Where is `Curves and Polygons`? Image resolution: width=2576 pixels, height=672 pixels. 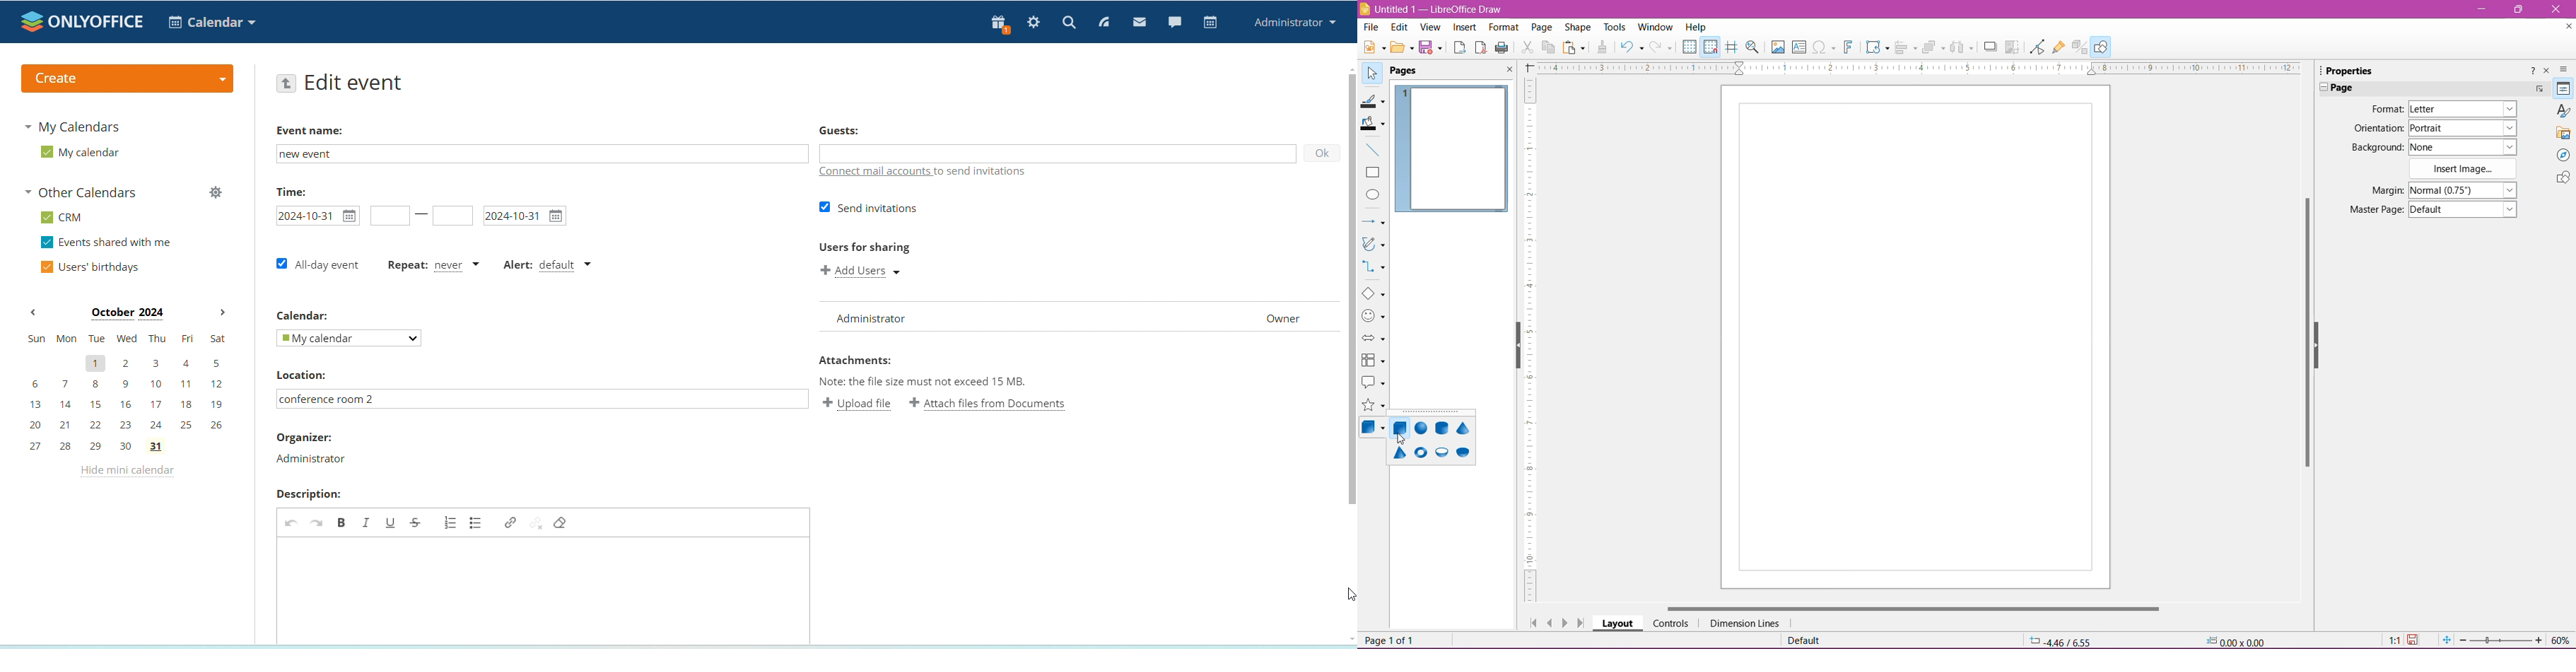
Curves and Polygons is located at coordinates (1373, 245).